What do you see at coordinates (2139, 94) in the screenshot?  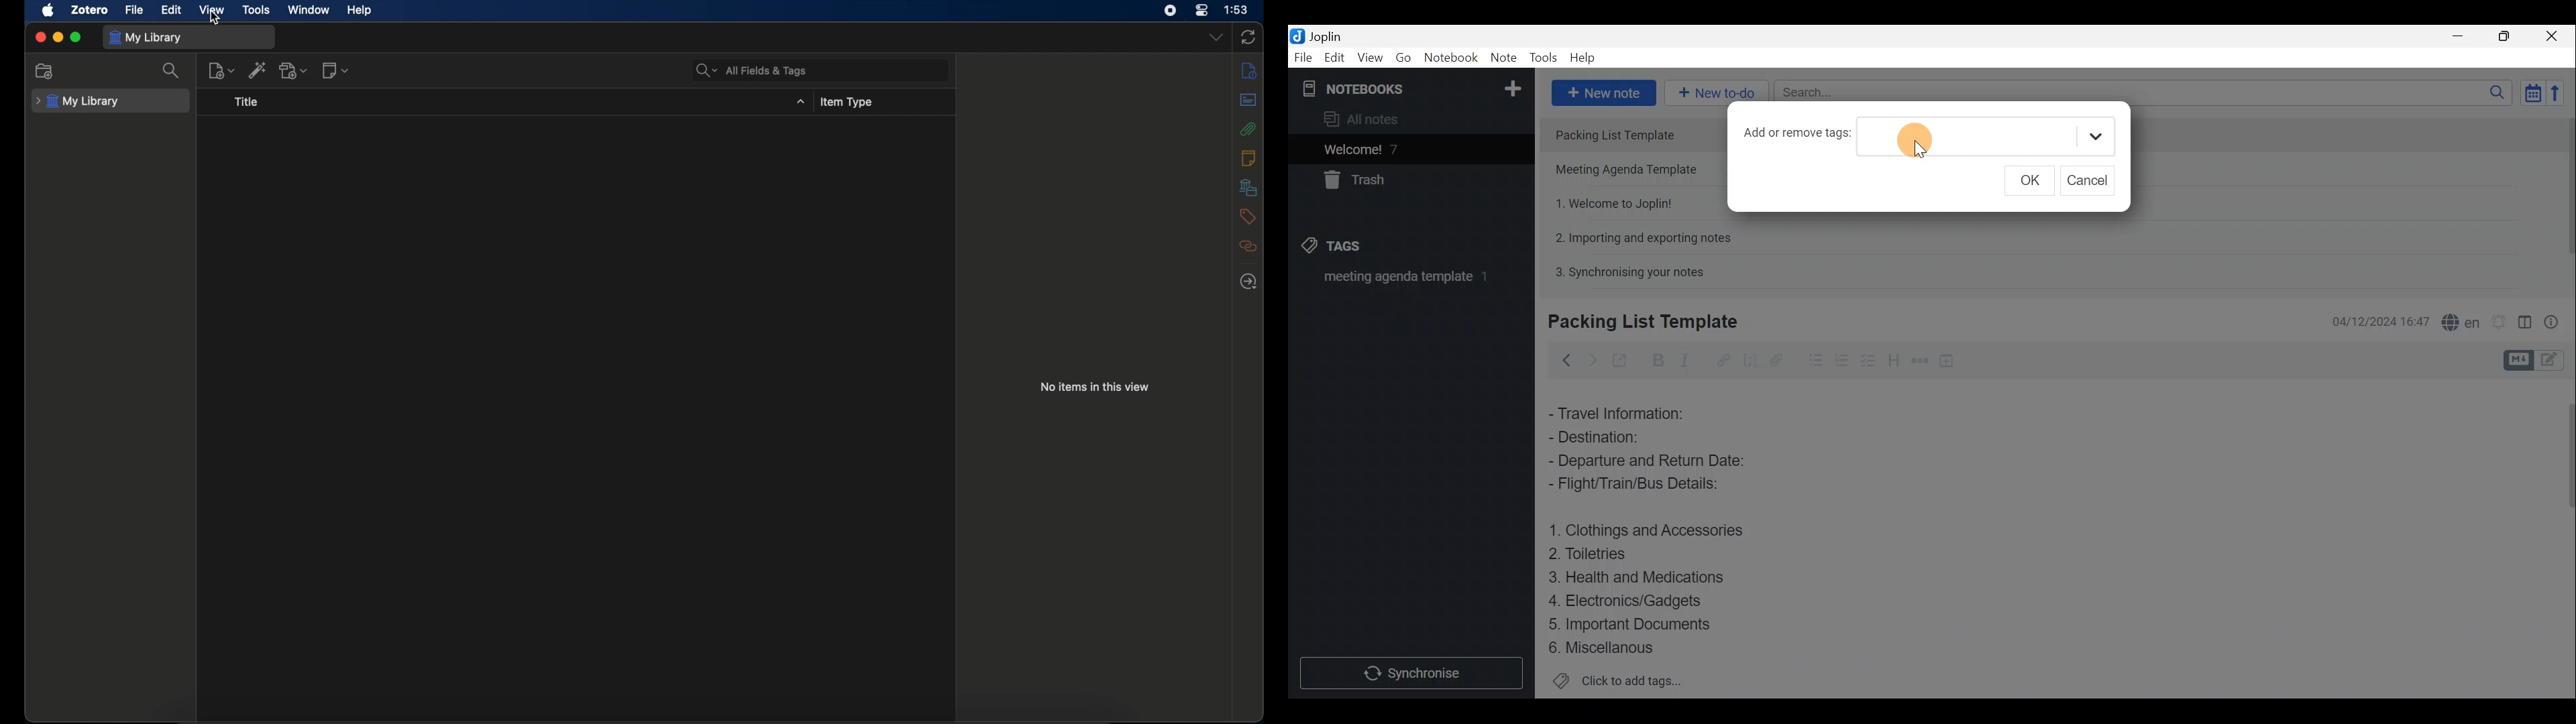 I see `Search bar` at bounding box center [2139, 94].